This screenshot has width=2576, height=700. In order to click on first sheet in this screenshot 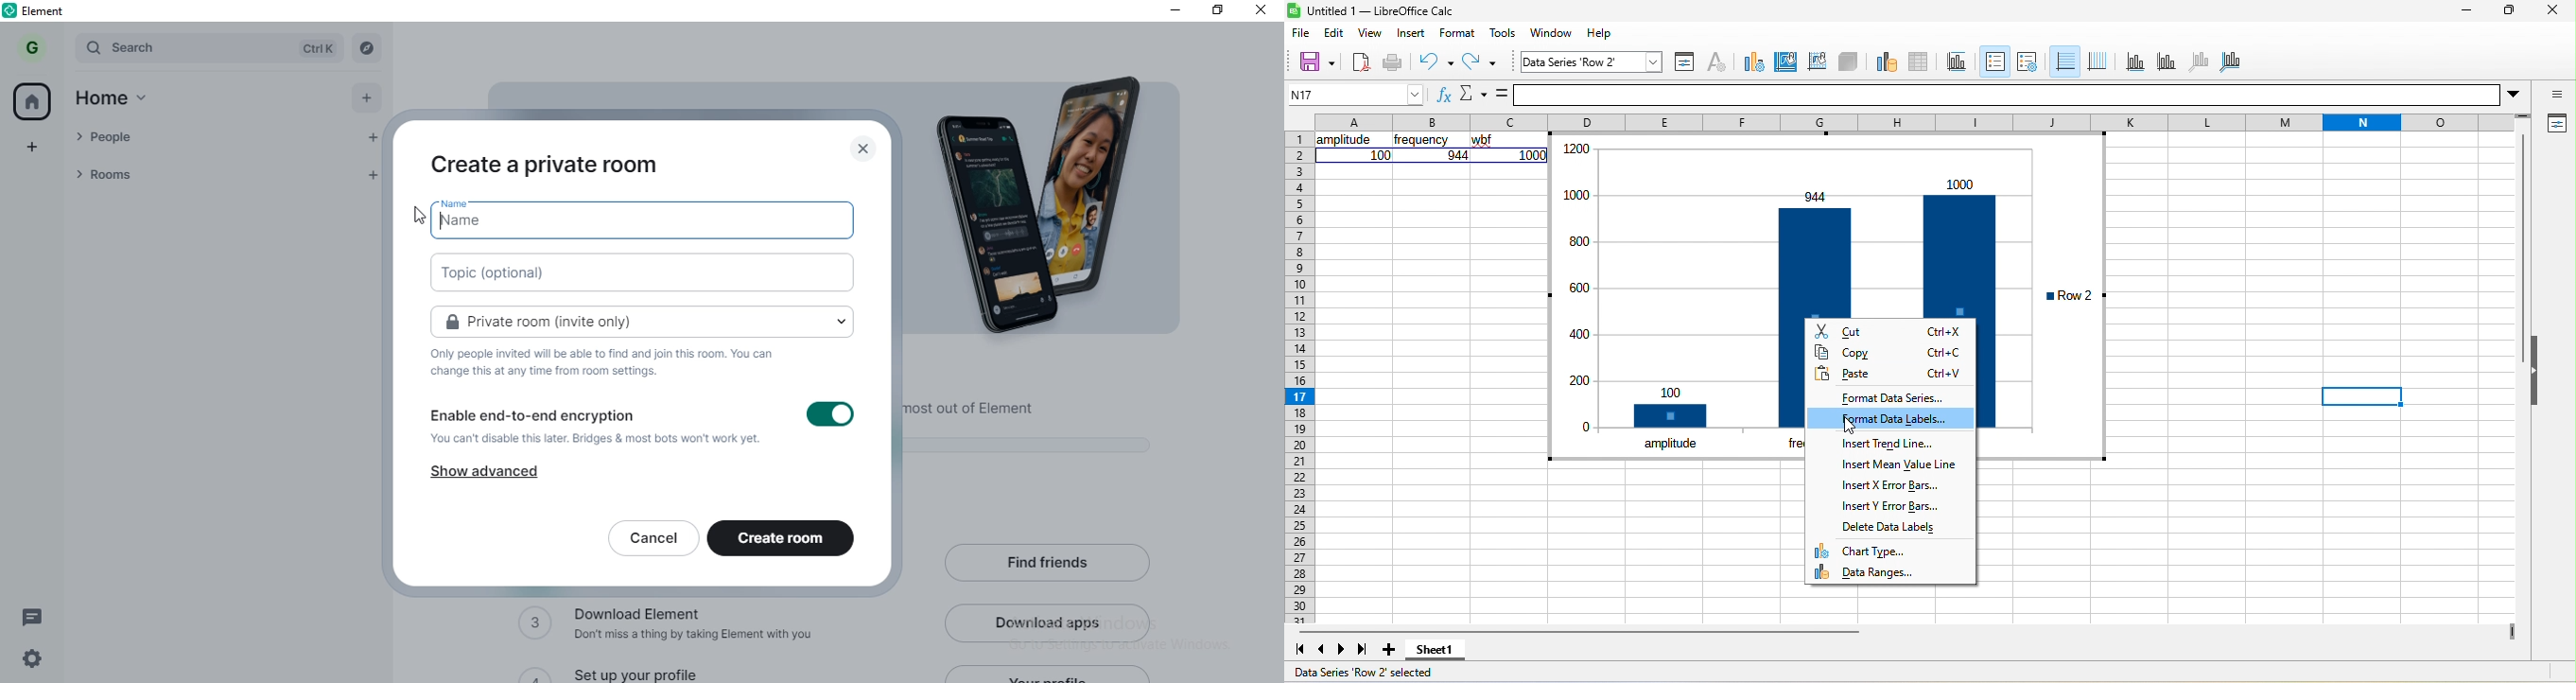, I will do `click(1300, 650)`.